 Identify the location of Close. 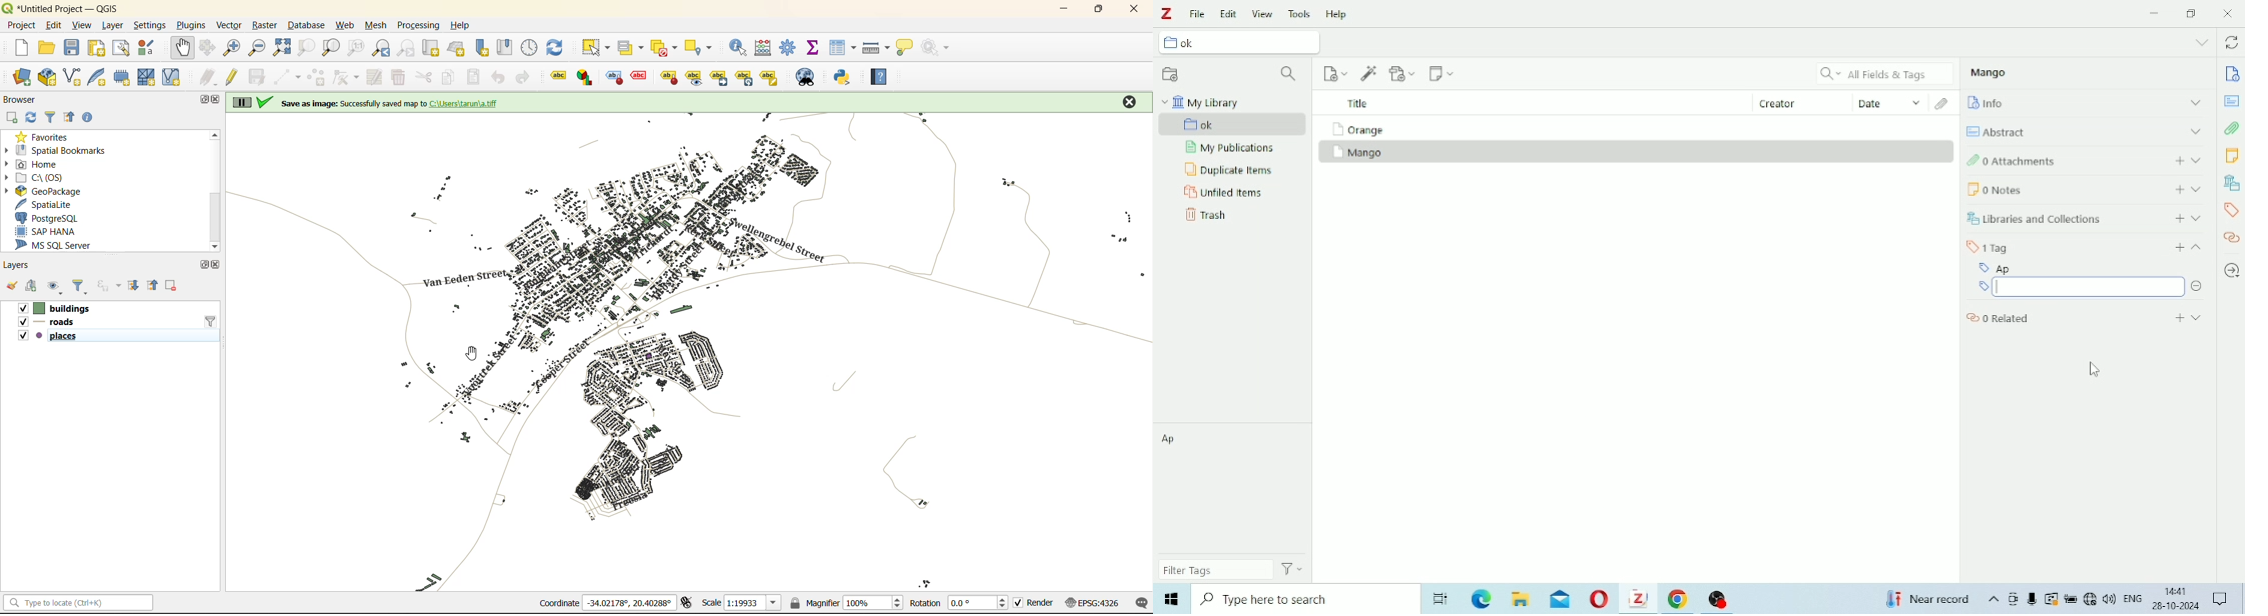
(2229, 13).